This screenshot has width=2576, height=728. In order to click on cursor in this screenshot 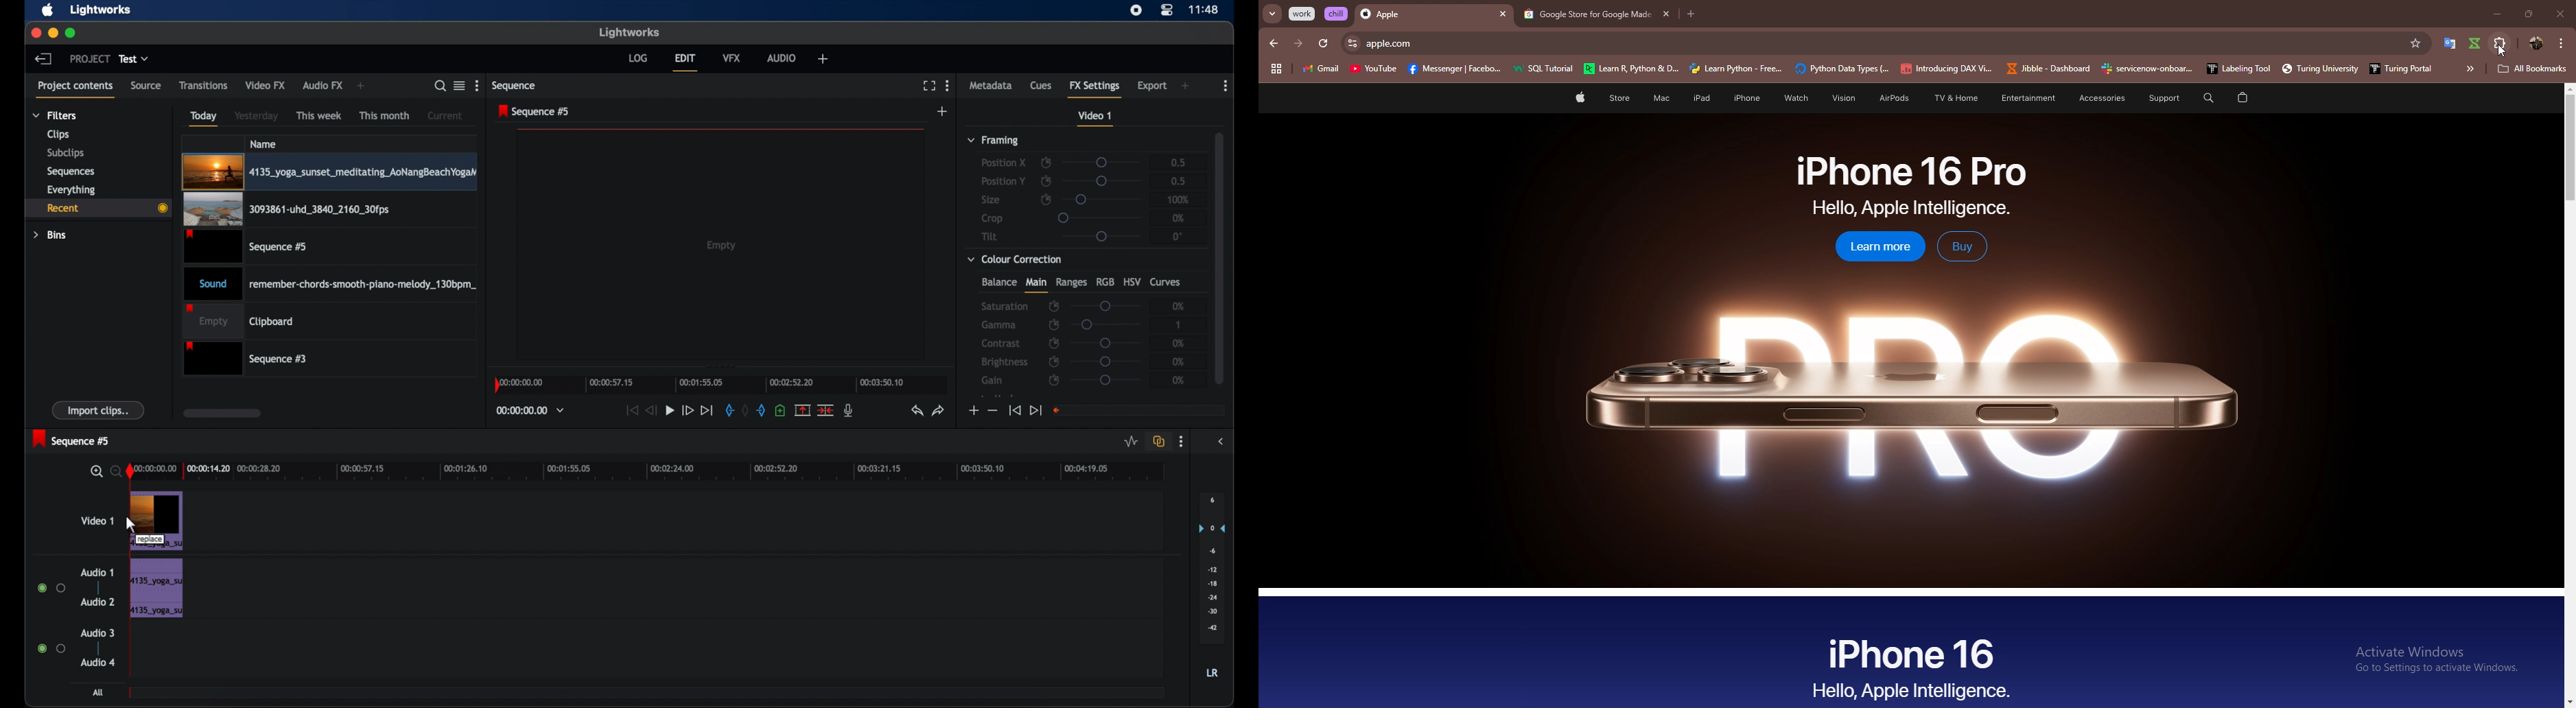, I will do `click(2501, 51)`.